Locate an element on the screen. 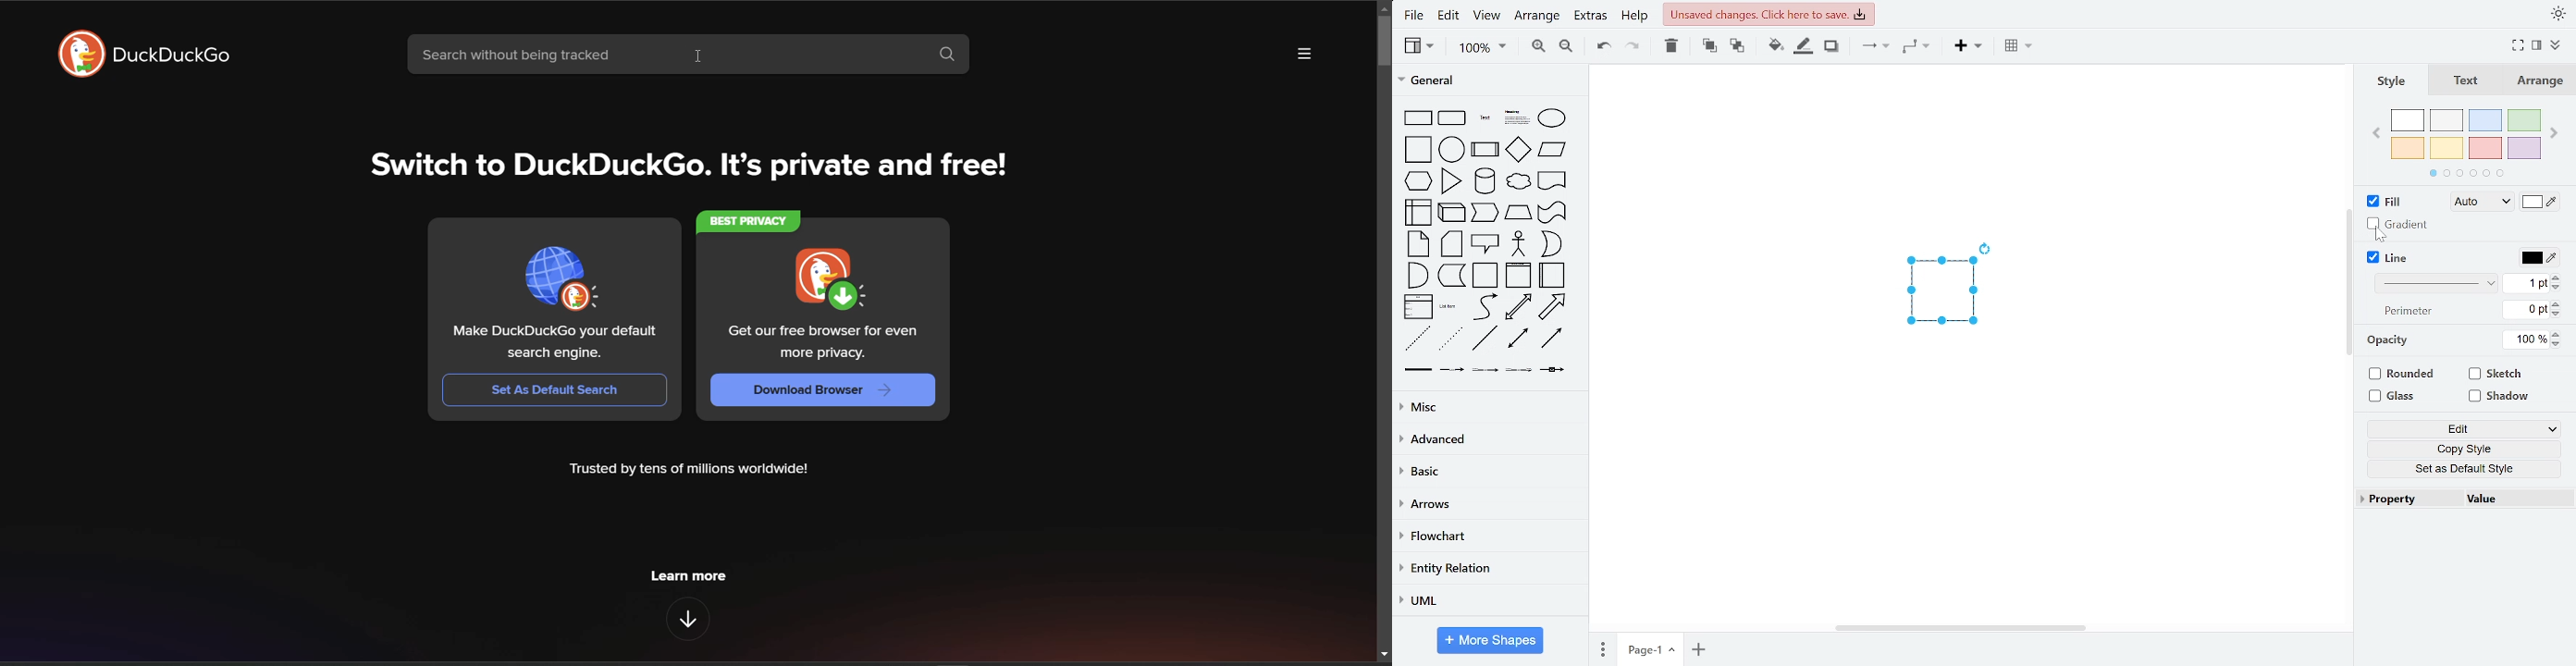  general shapes is located at coordinates (1551, 274).